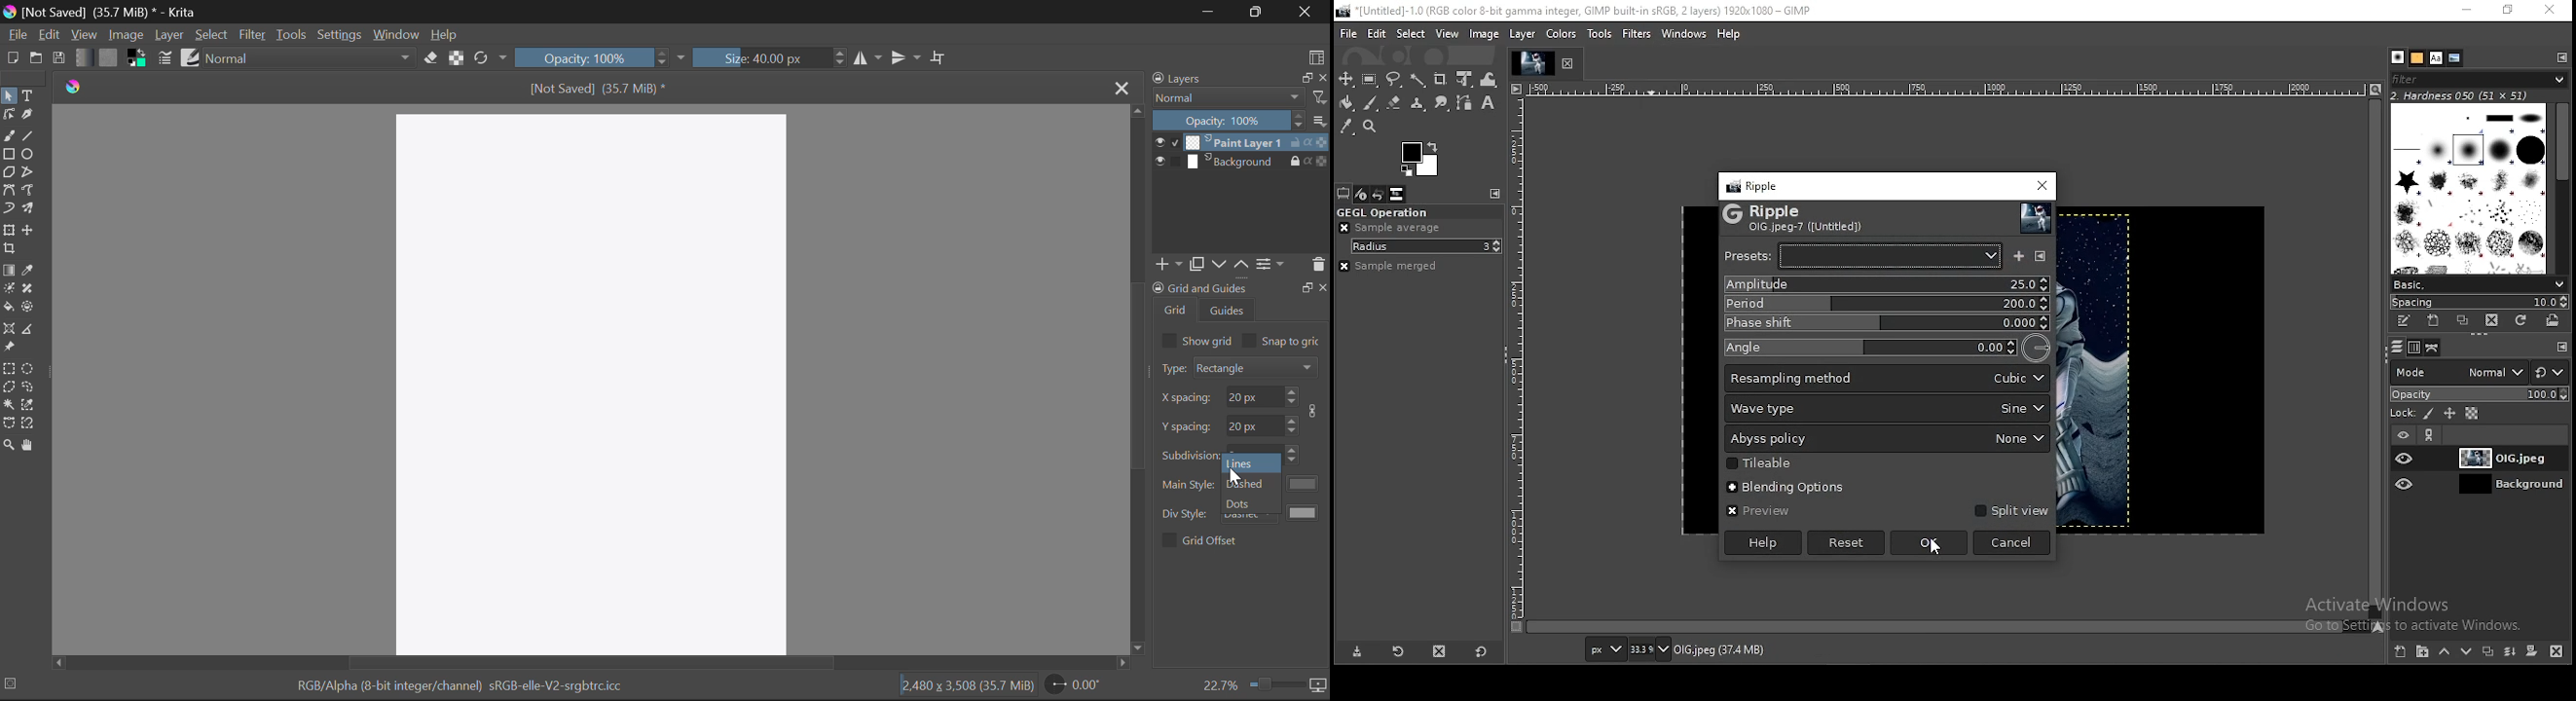 This screenshot has height=728, width=2576. I want to click on Zoom, so click(8, 445).